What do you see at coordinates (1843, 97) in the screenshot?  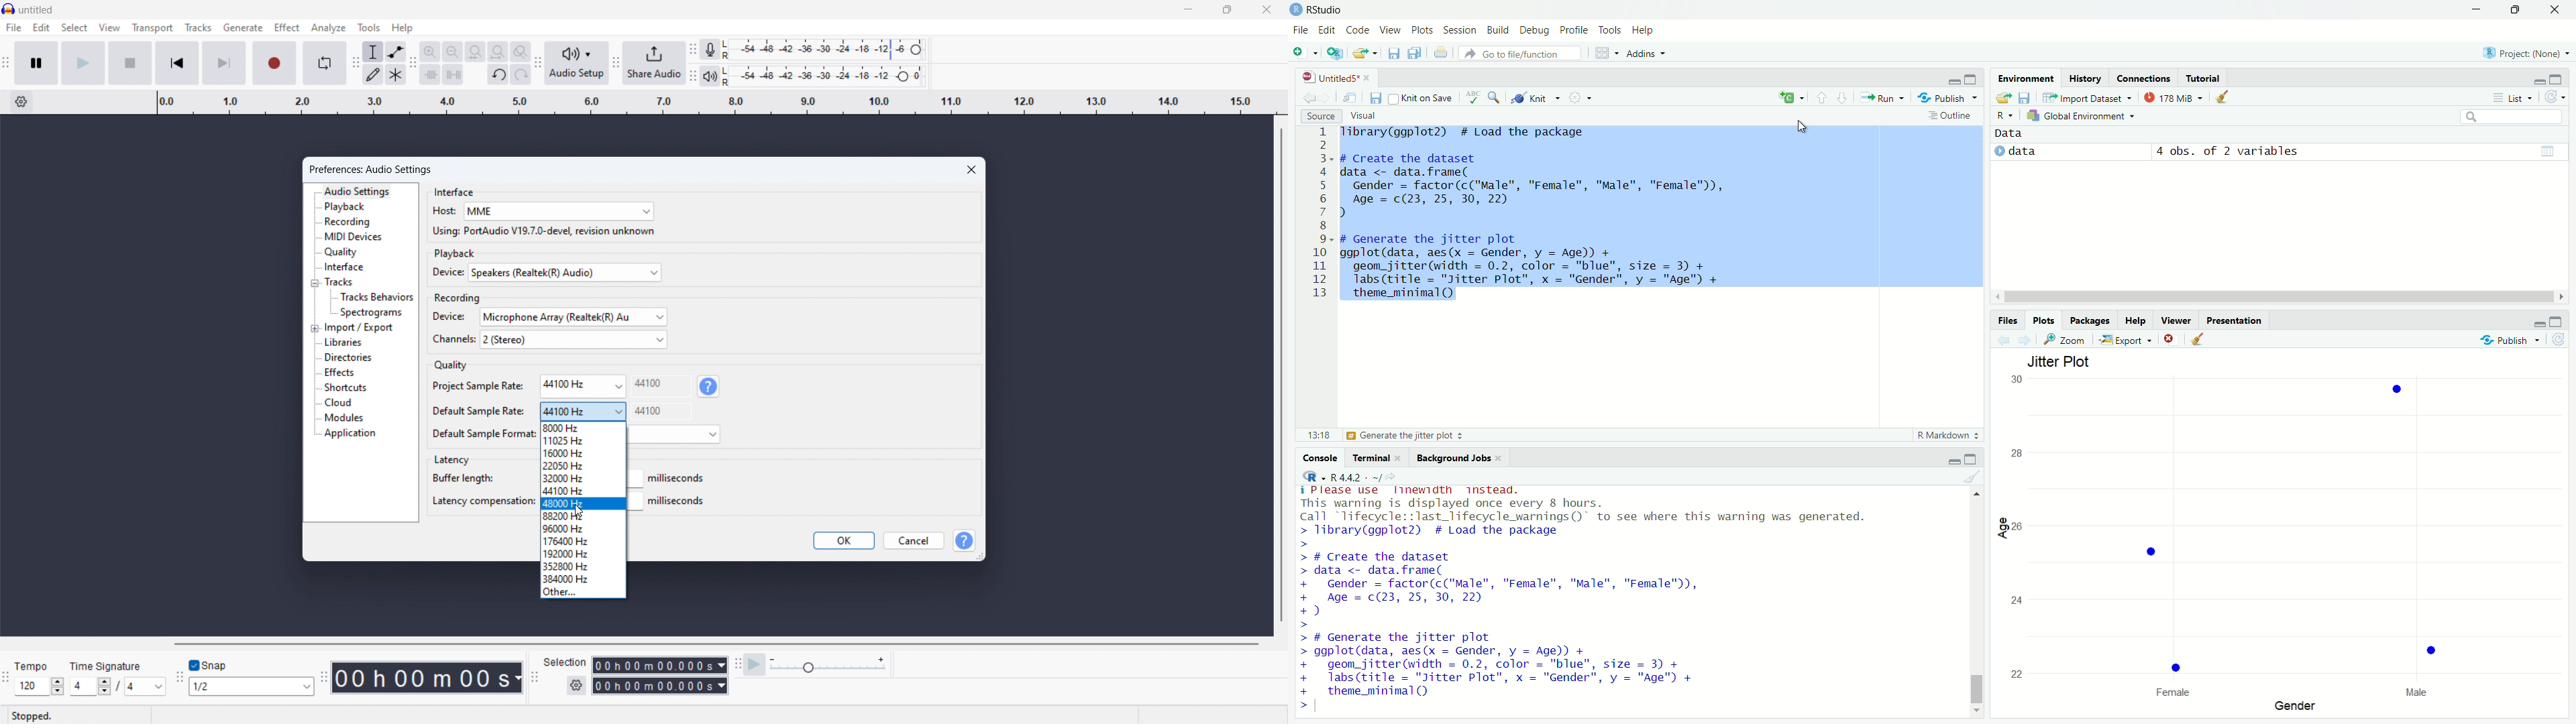 I see `go to next section/chunk` at bounding box center [1843, 97].